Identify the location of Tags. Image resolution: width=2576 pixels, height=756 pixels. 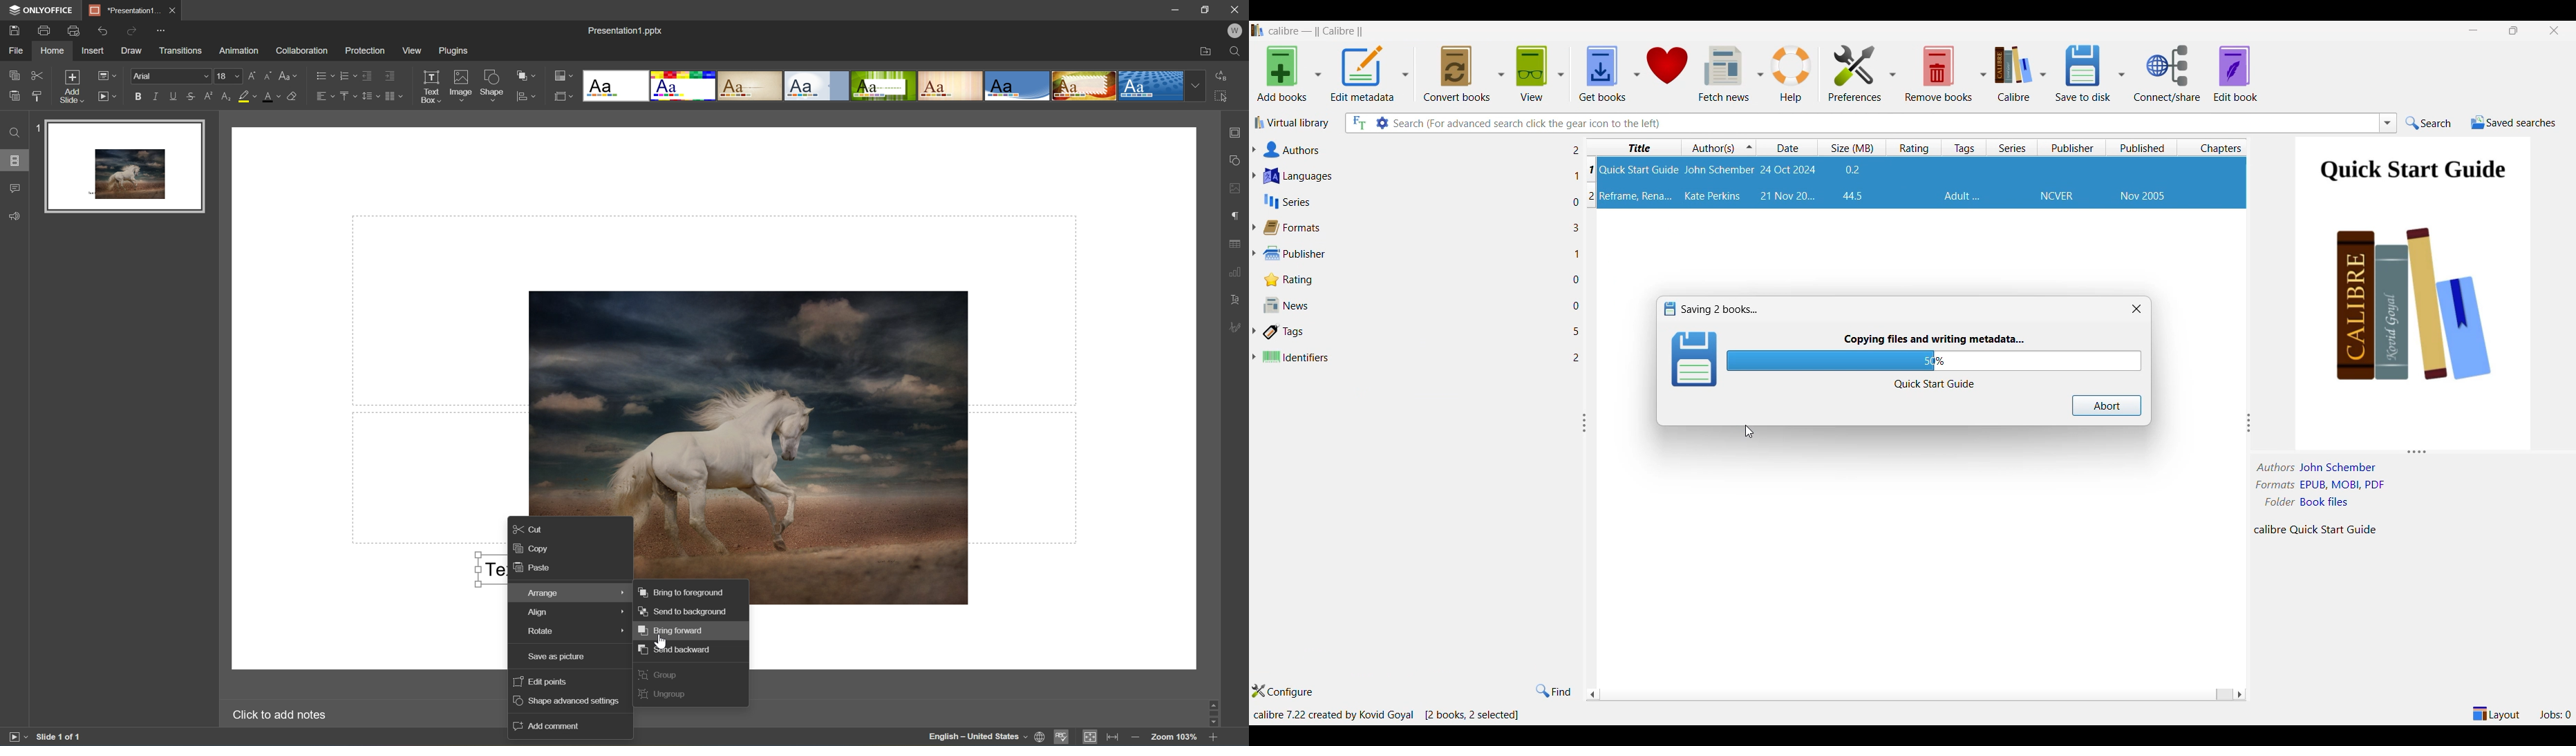
(1408, 332).